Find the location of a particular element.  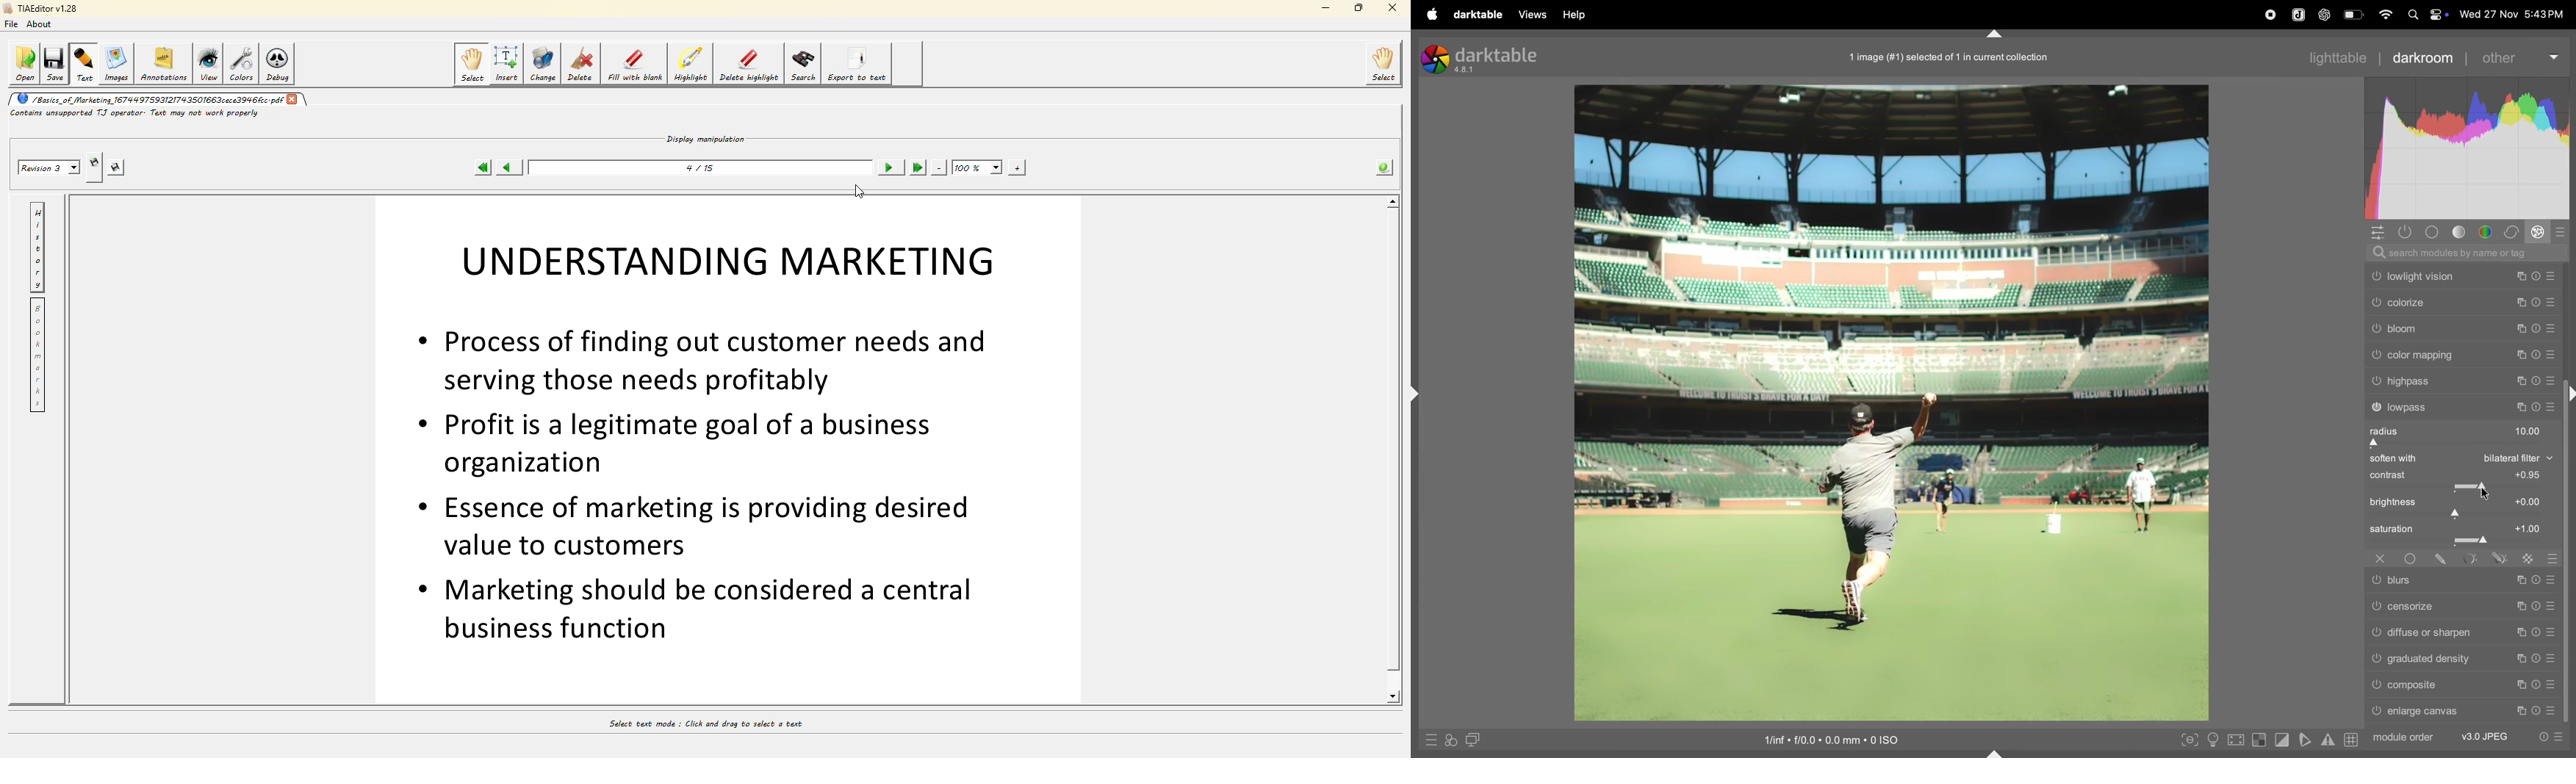

brightness is located at coordinates (2462, 506).